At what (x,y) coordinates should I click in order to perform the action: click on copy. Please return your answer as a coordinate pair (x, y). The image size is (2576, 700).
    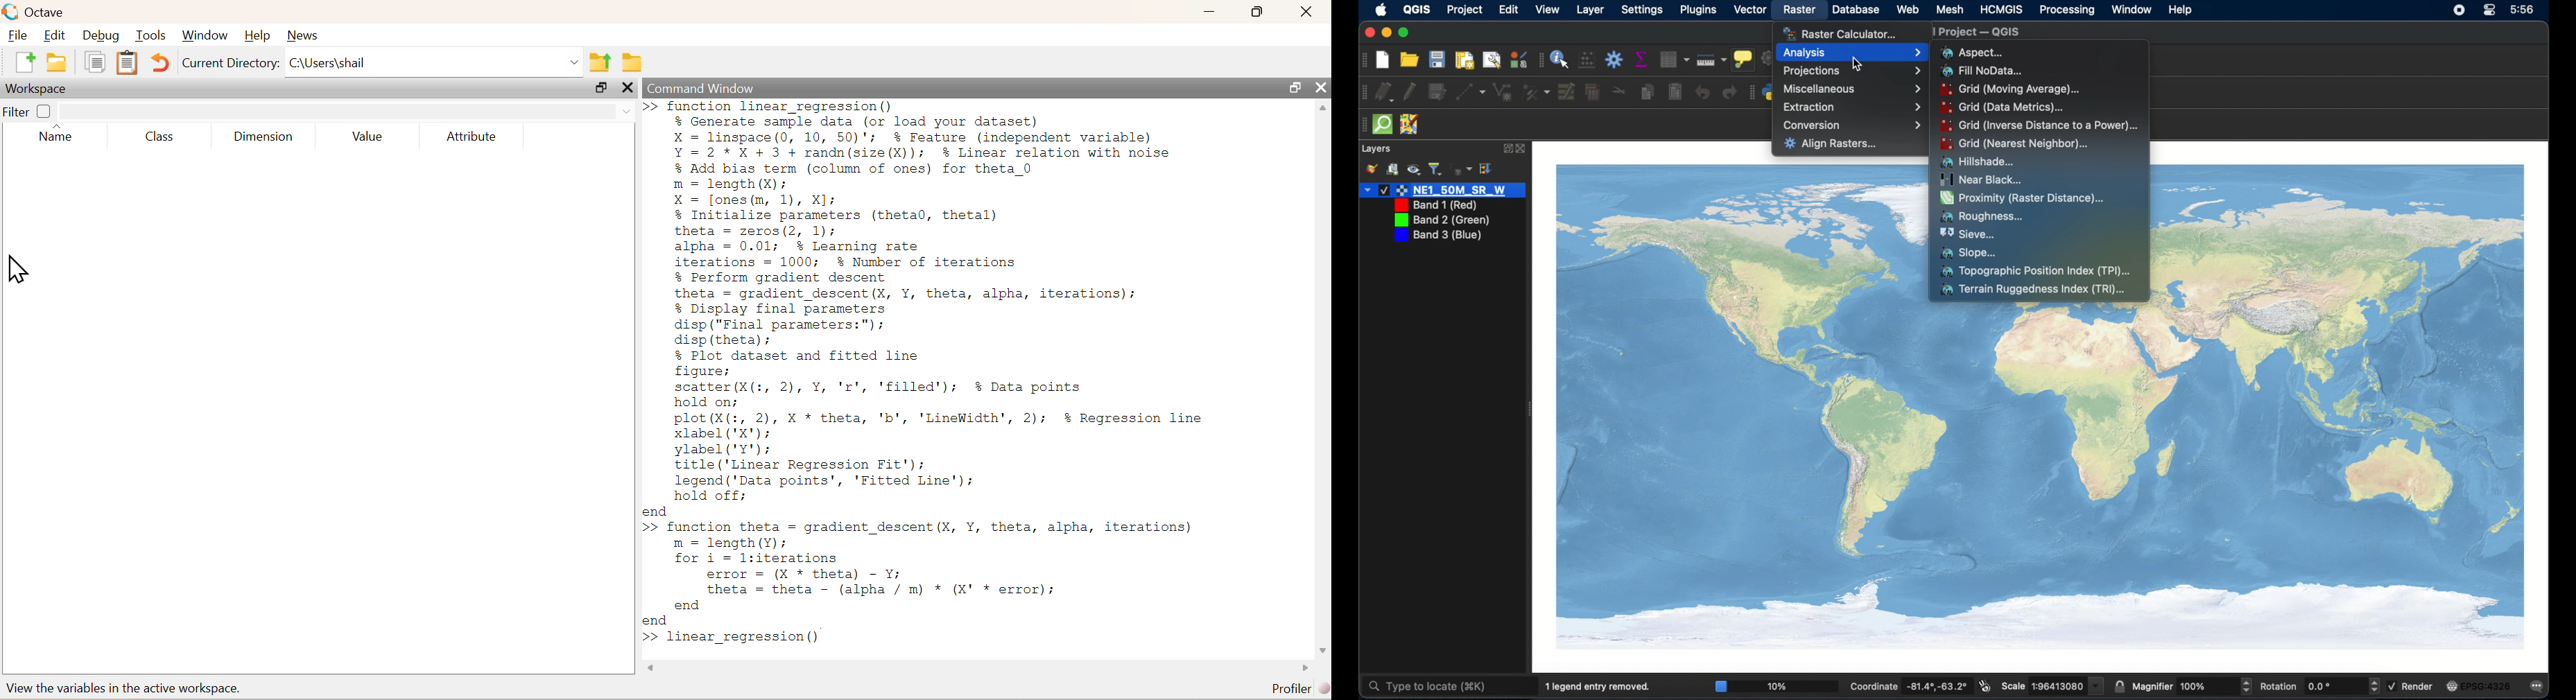
    Looking at the image, I should click on (1646, 92).